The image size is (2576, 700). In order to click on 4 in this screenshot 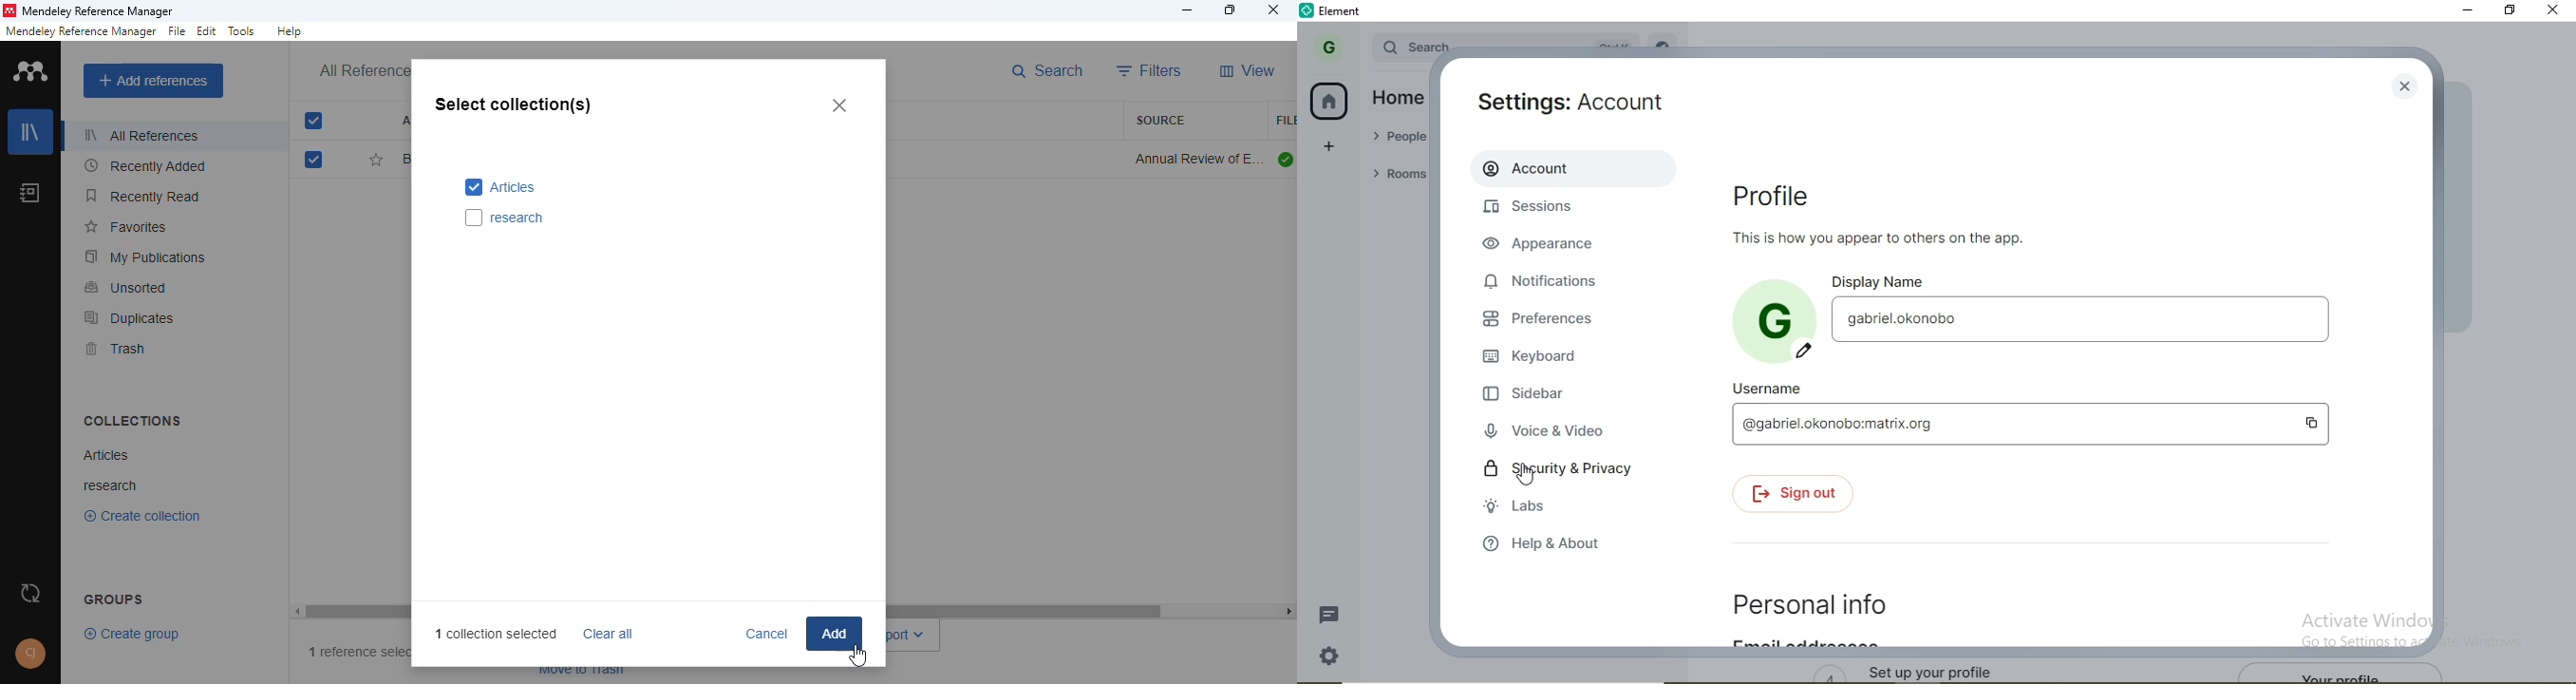, I will do `click(1829, 674)`.